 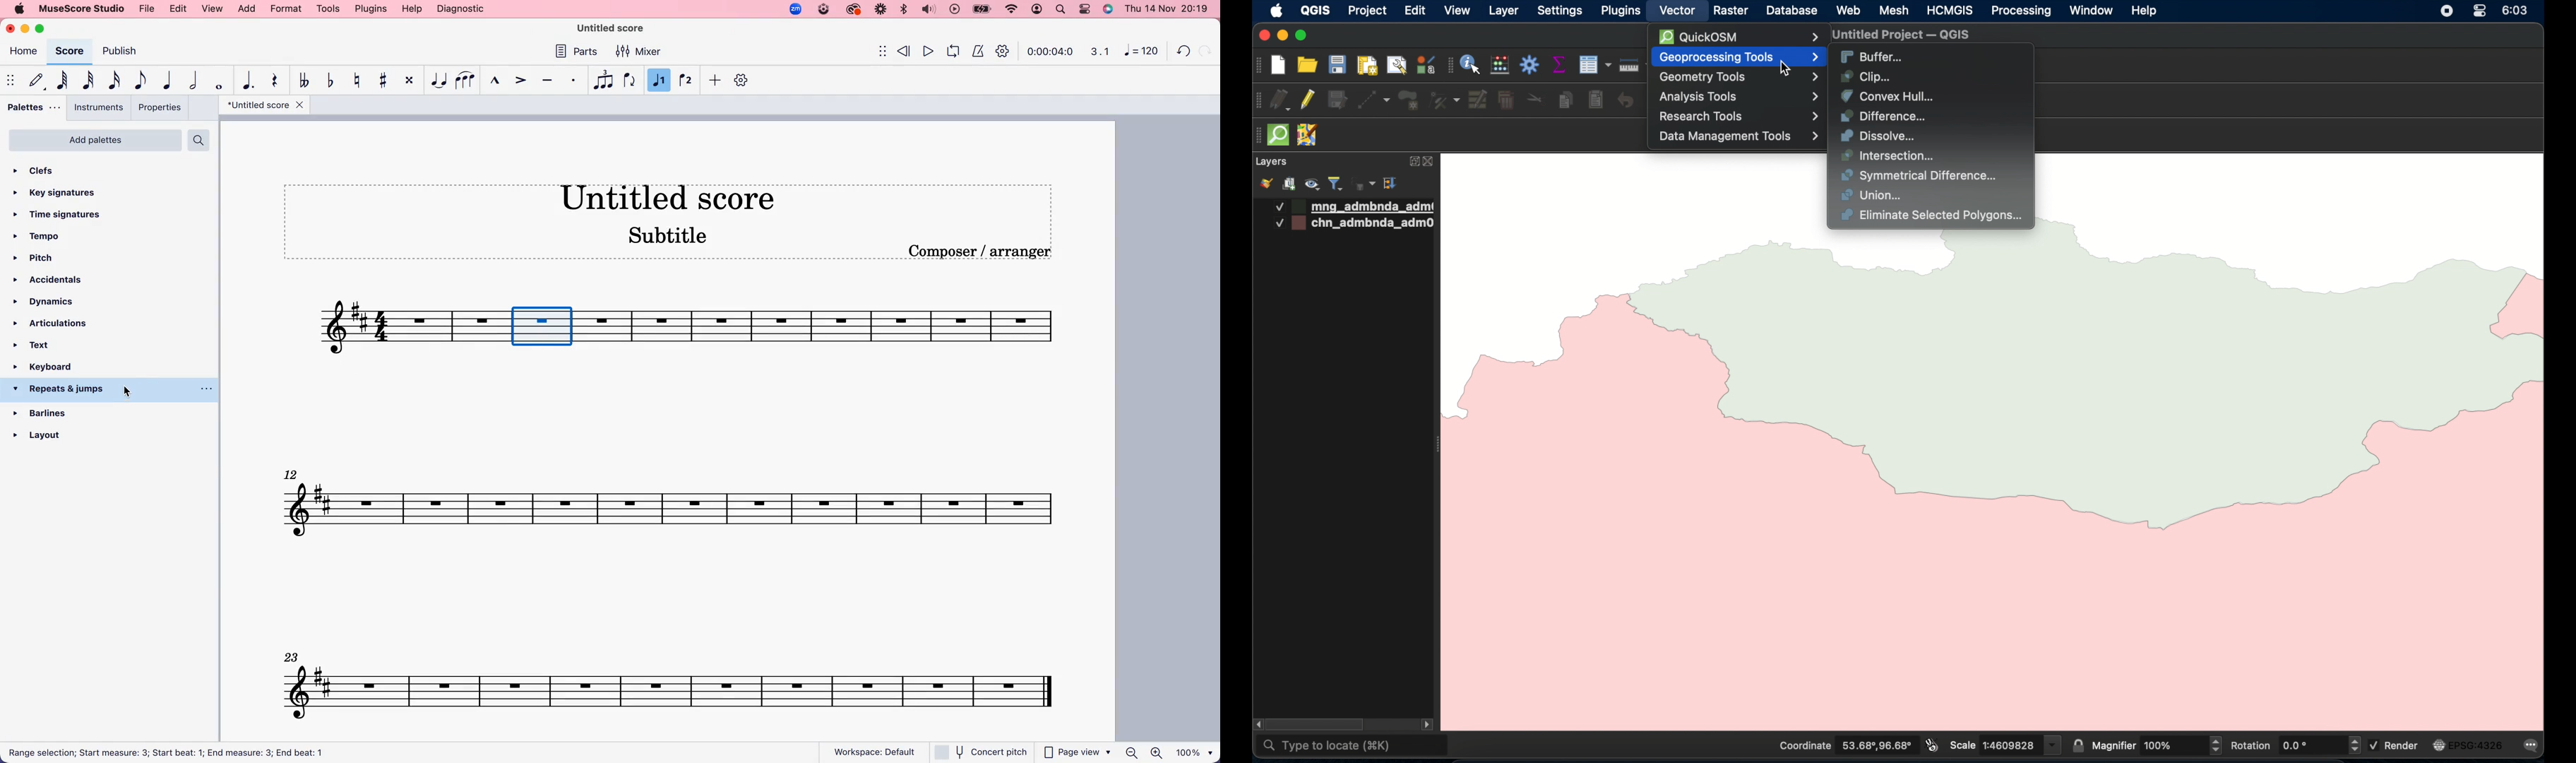 I want to click on help, so click(x=2145, y=11).